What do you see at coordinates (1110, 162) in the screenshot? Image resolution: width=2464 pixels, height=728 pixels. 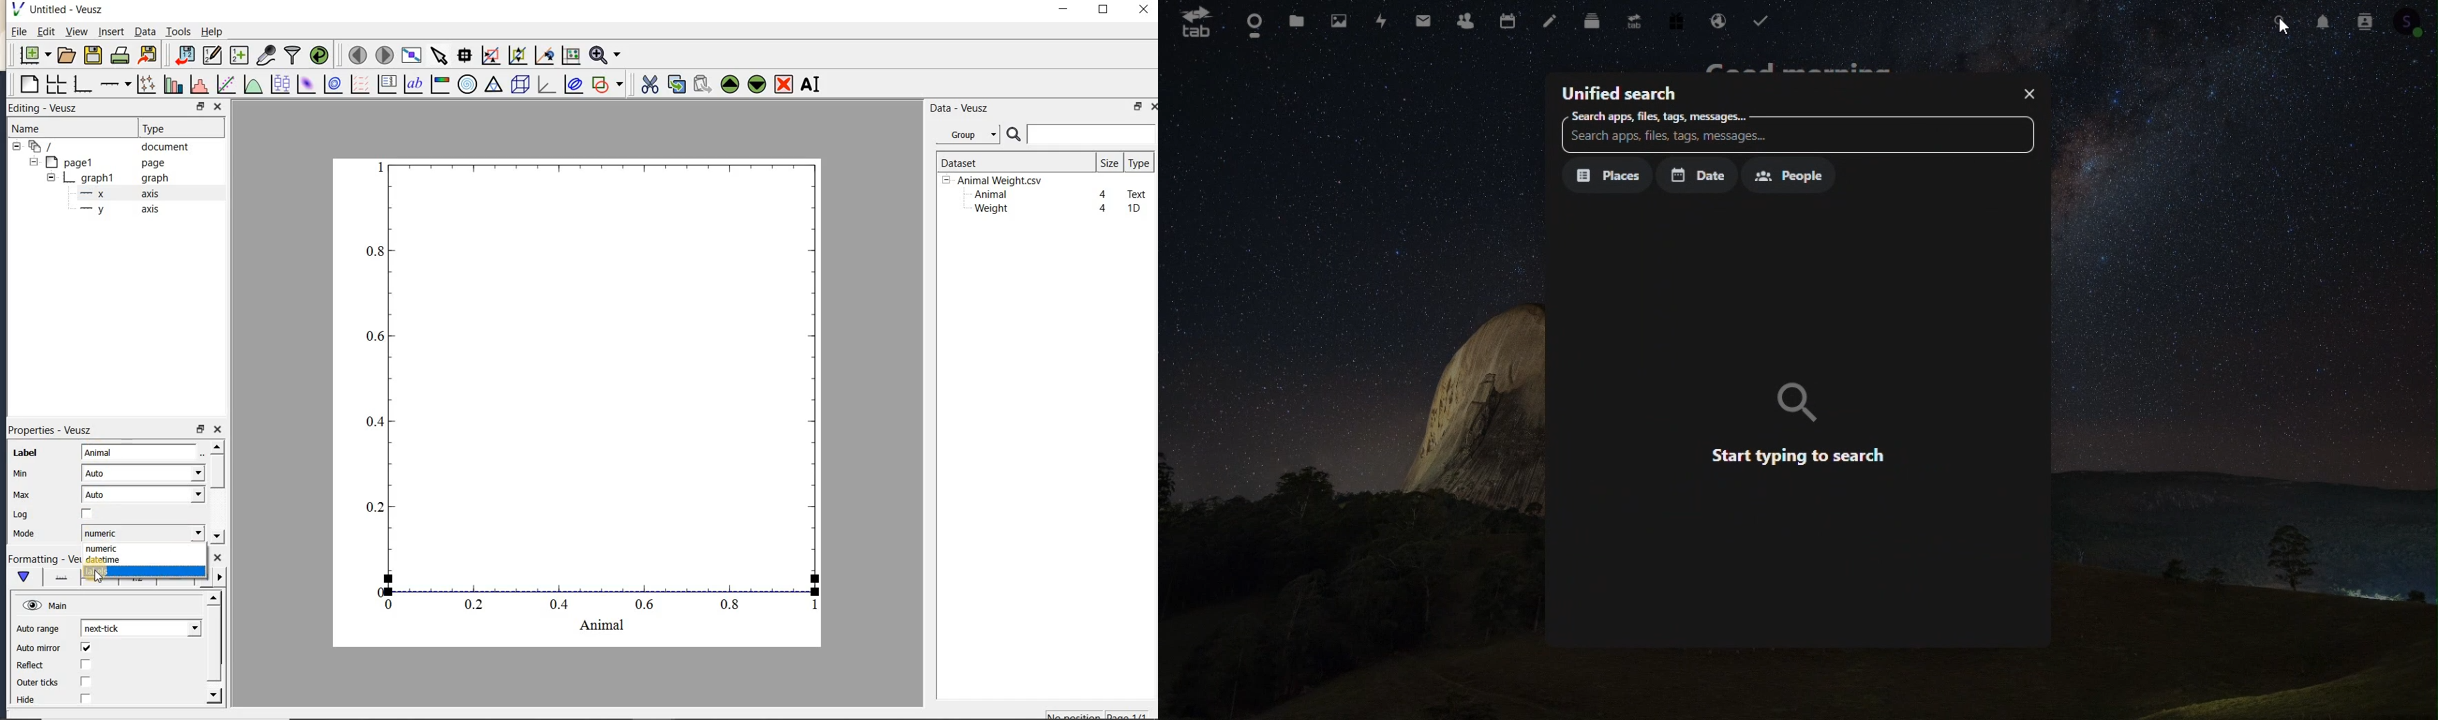 I see `size` at bounding box center [1110, 162].